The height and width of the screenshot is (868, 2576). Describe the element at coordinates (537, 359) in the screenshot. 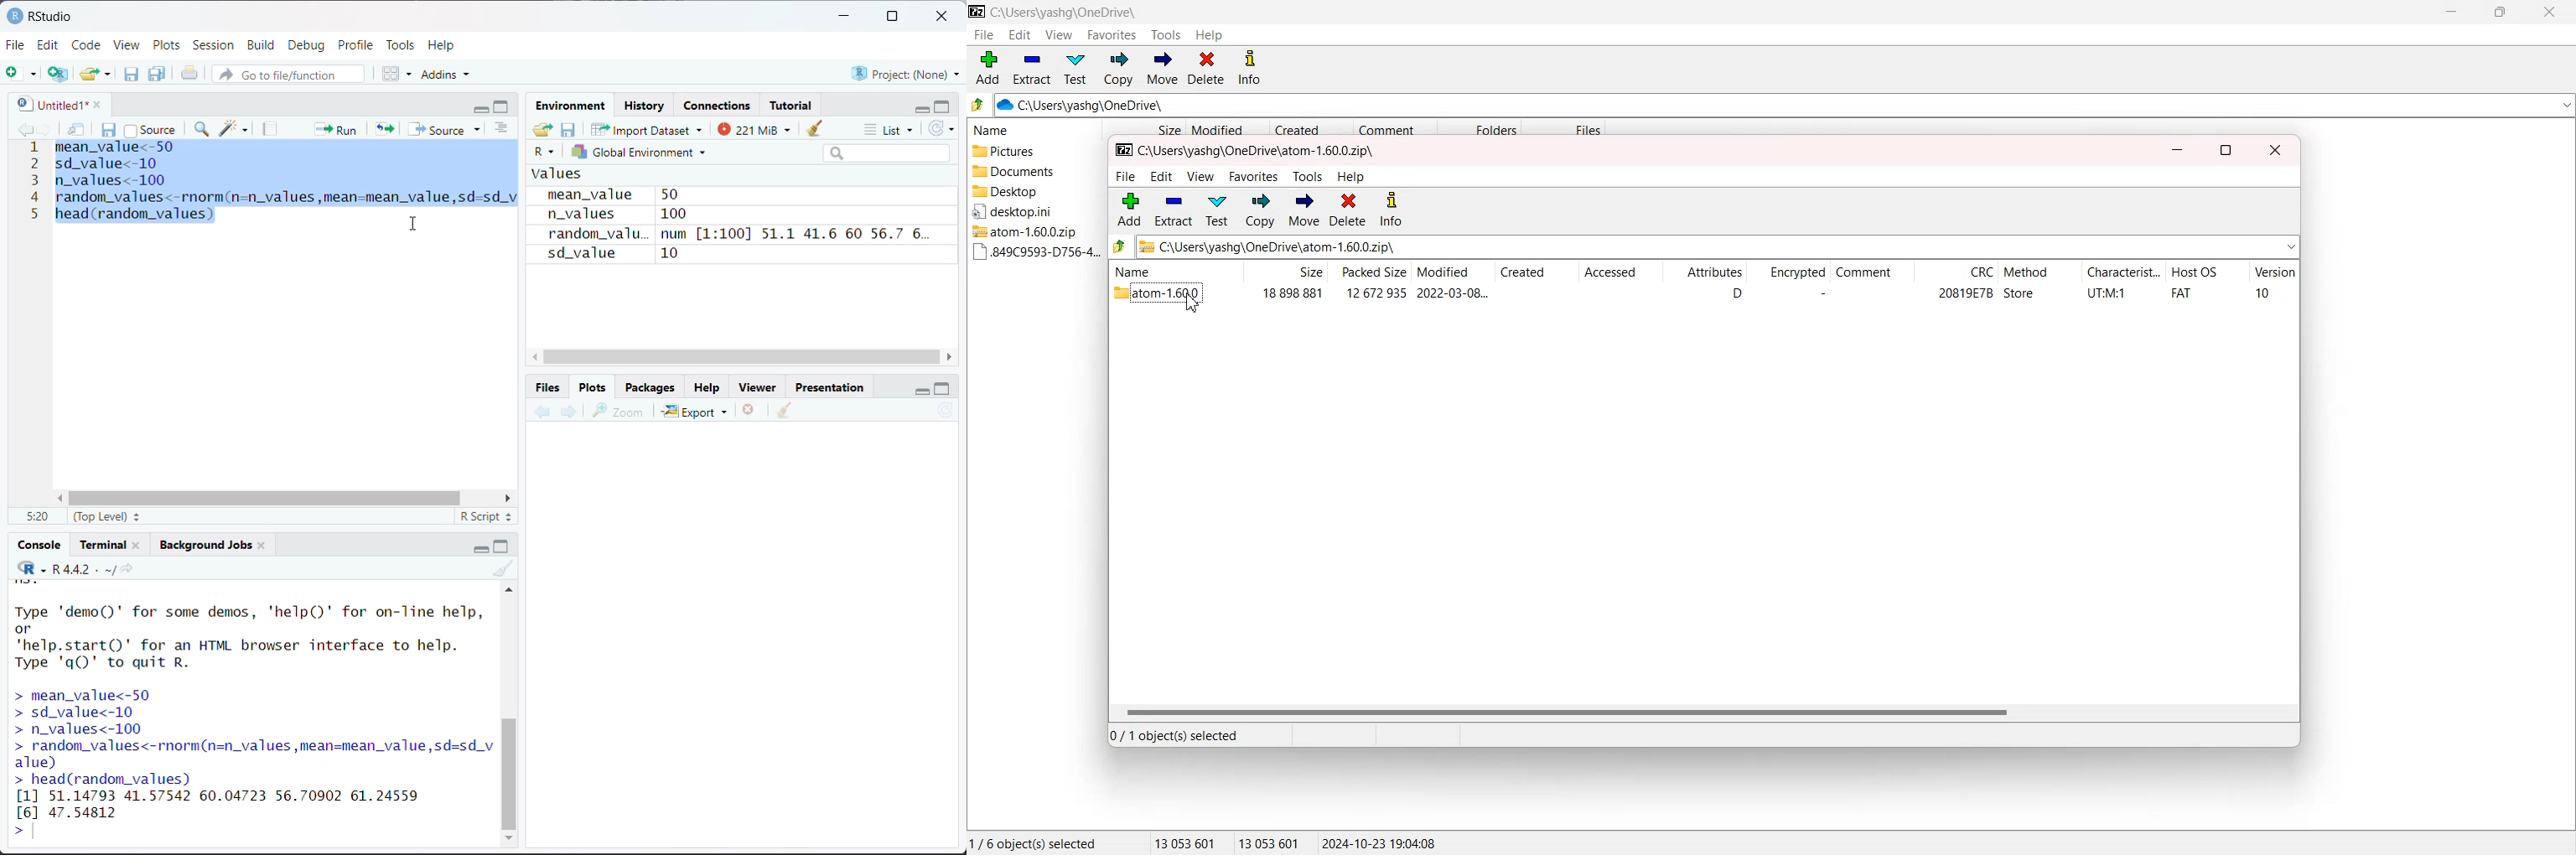

I see `move left` at that location.